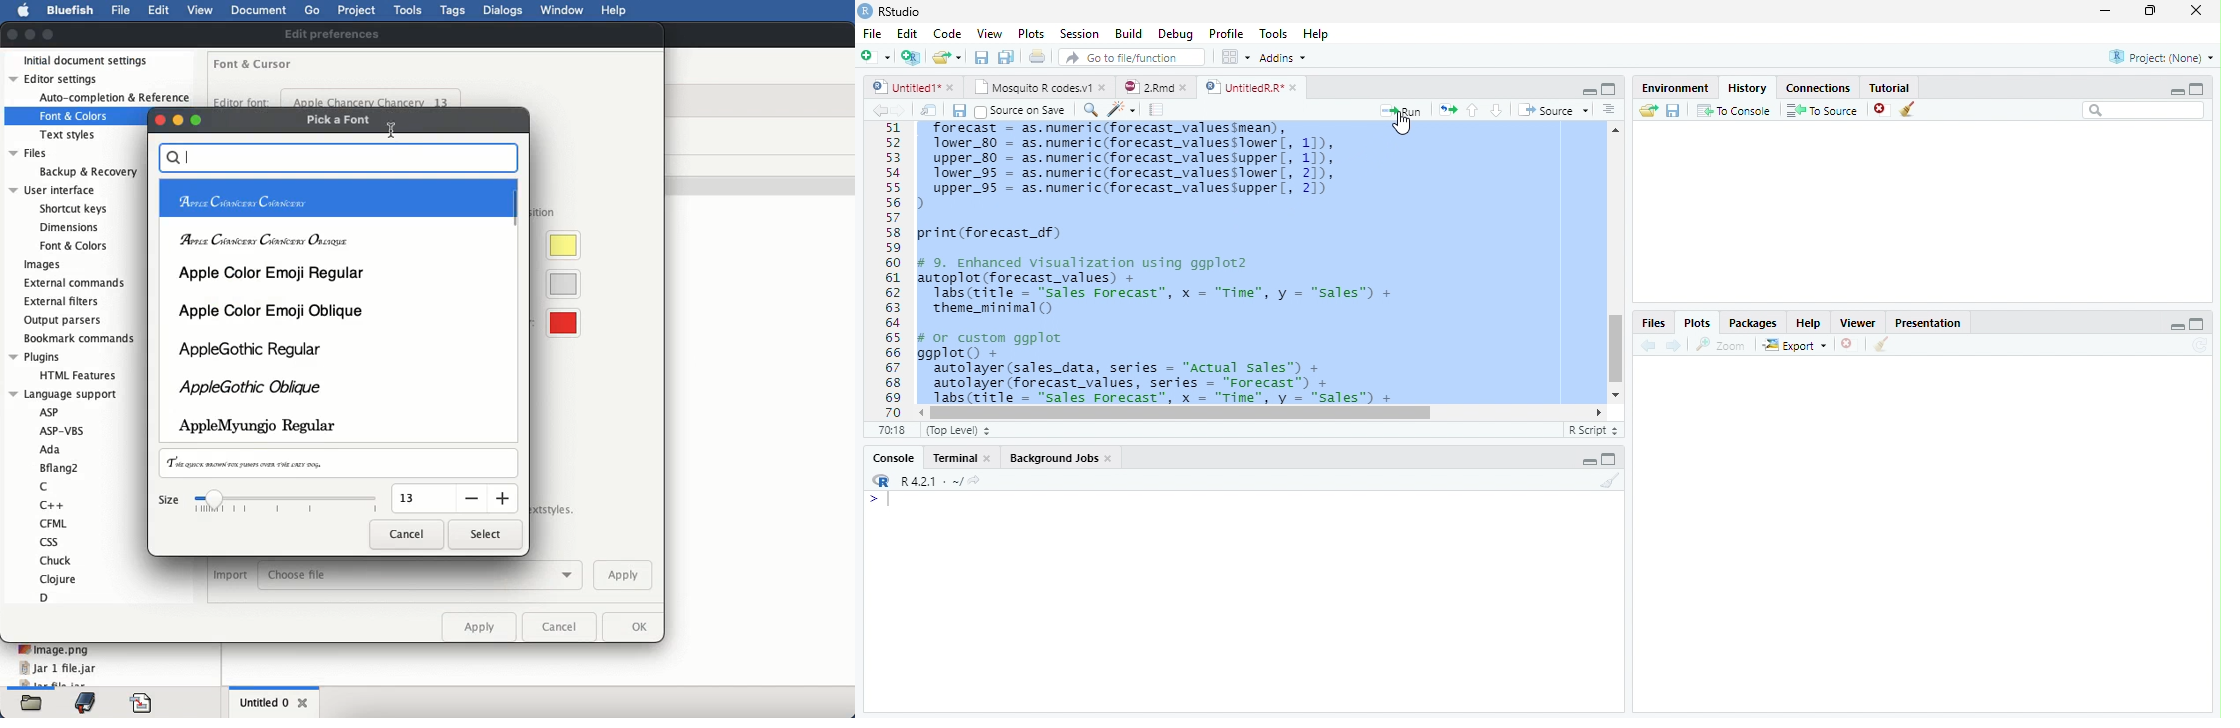  What do you see at coordinates (1589, 91) in the screenshot?
I see `Minimize` at bounding box center [1589, 91].